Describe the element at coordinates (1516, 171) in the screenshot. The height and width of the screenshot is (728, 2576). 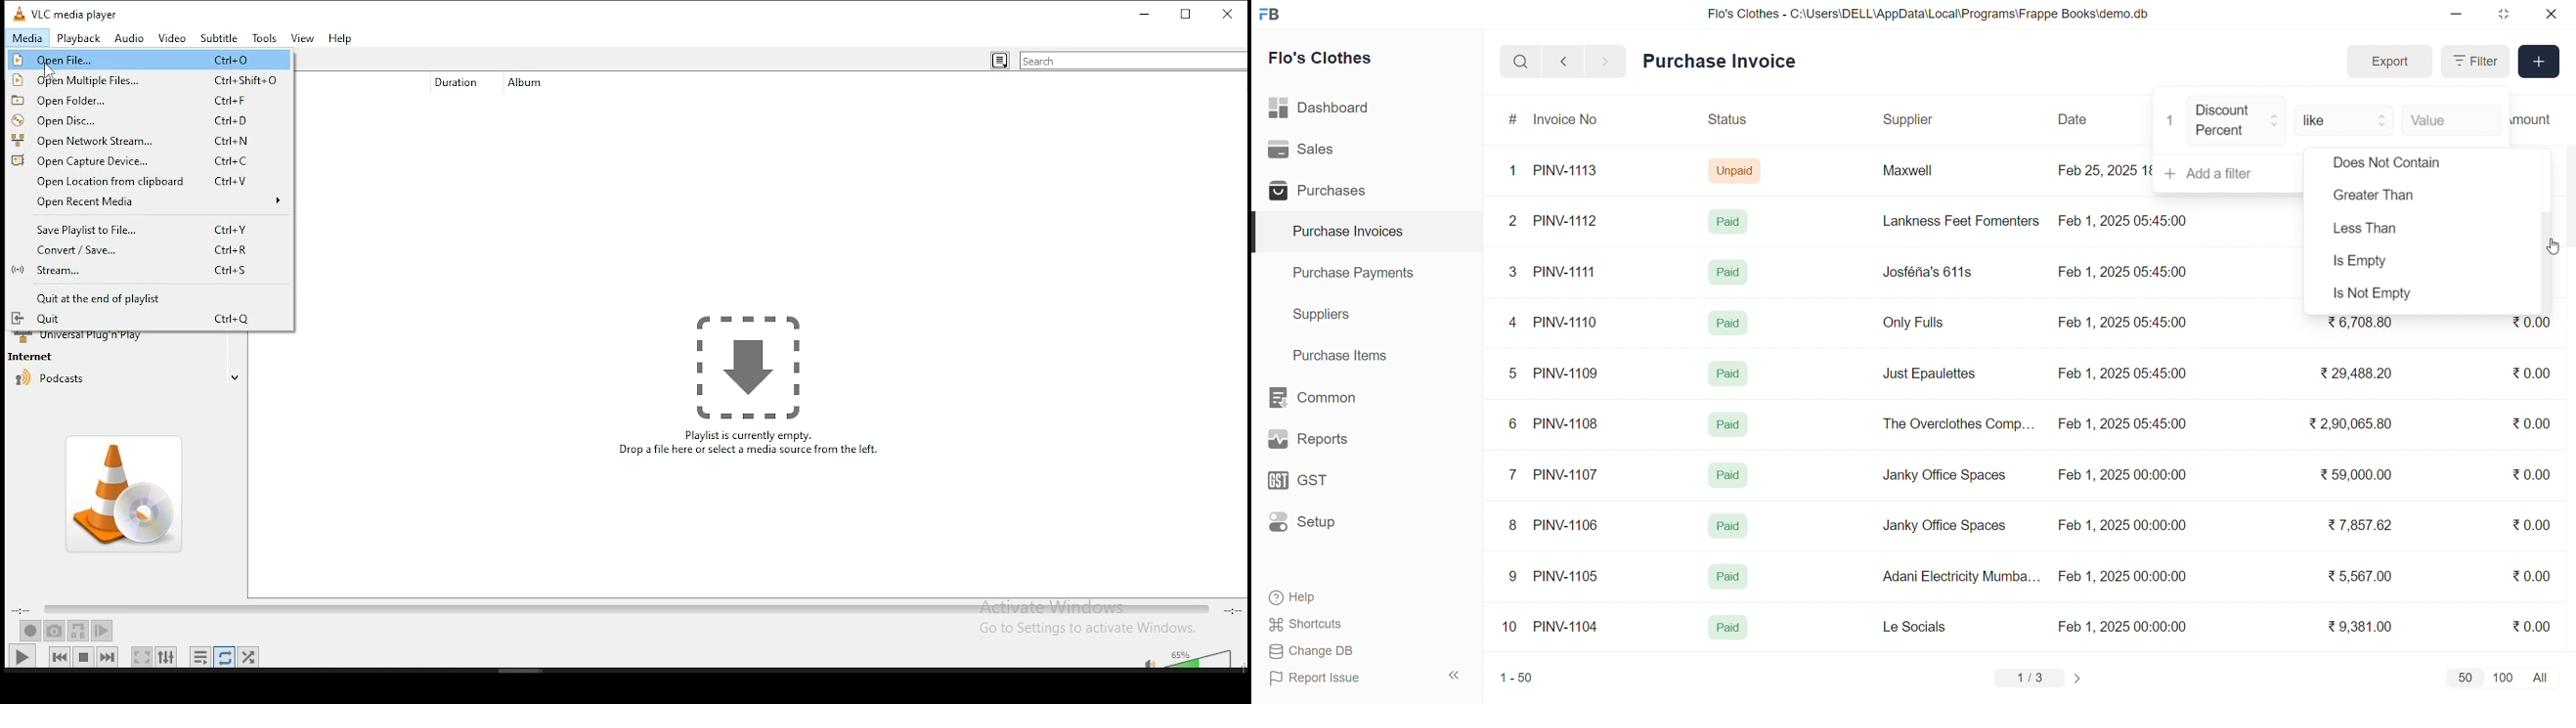
I see `1` at that location.